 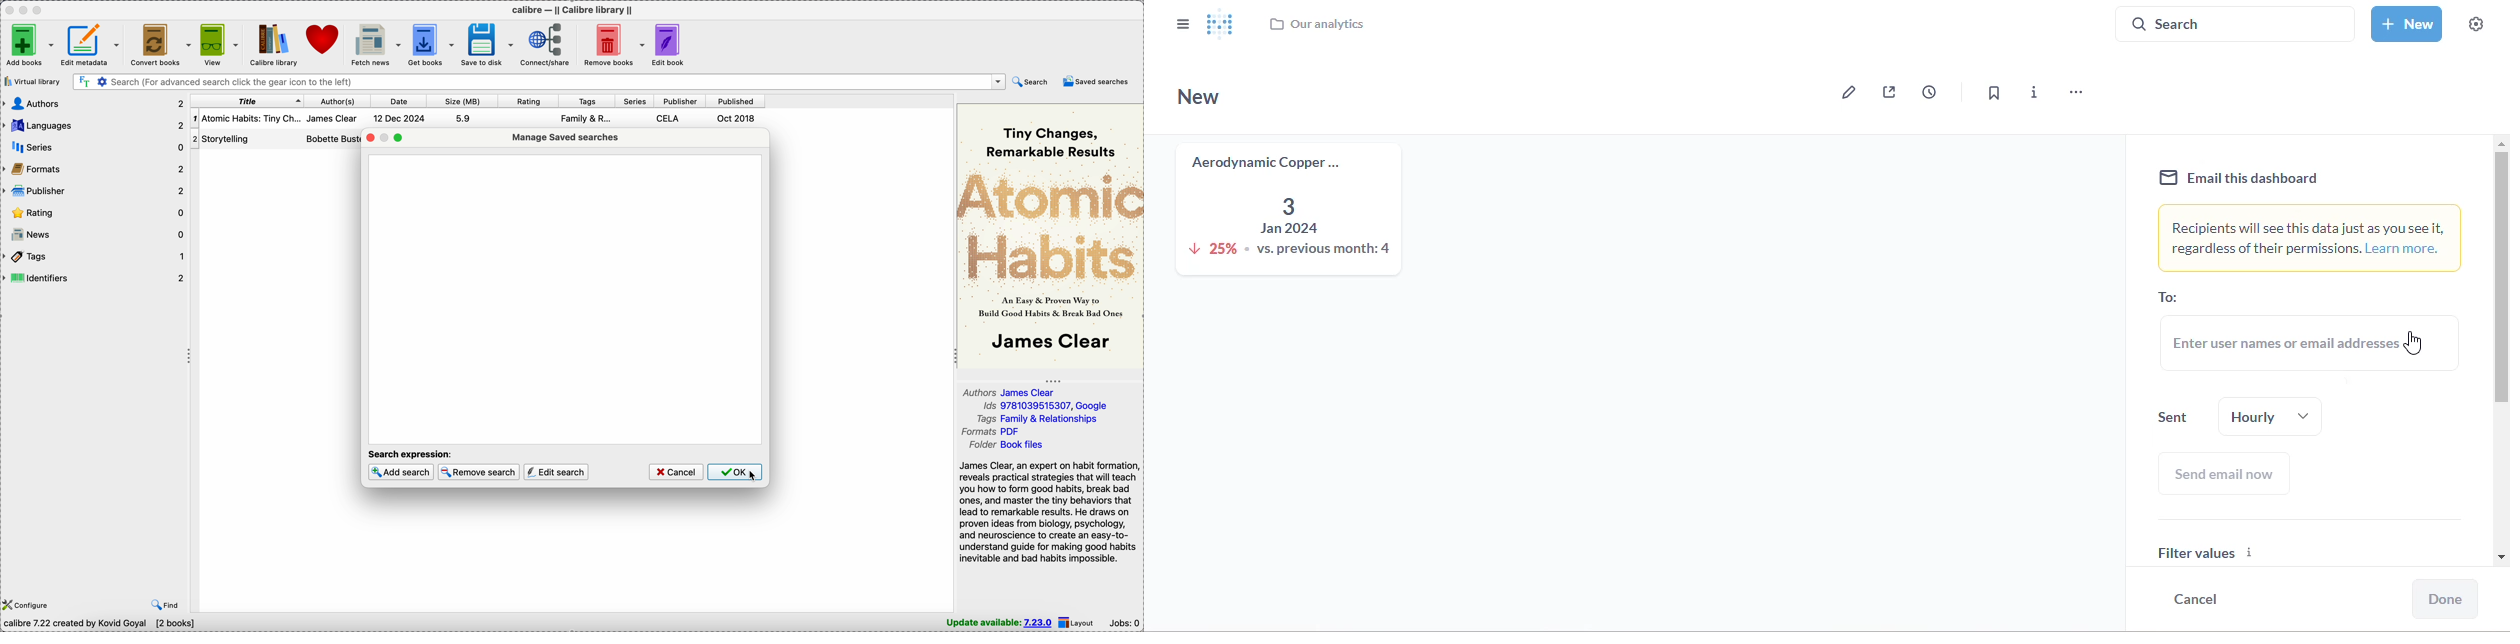 I want to click on rating, so click(x=94, y=212).